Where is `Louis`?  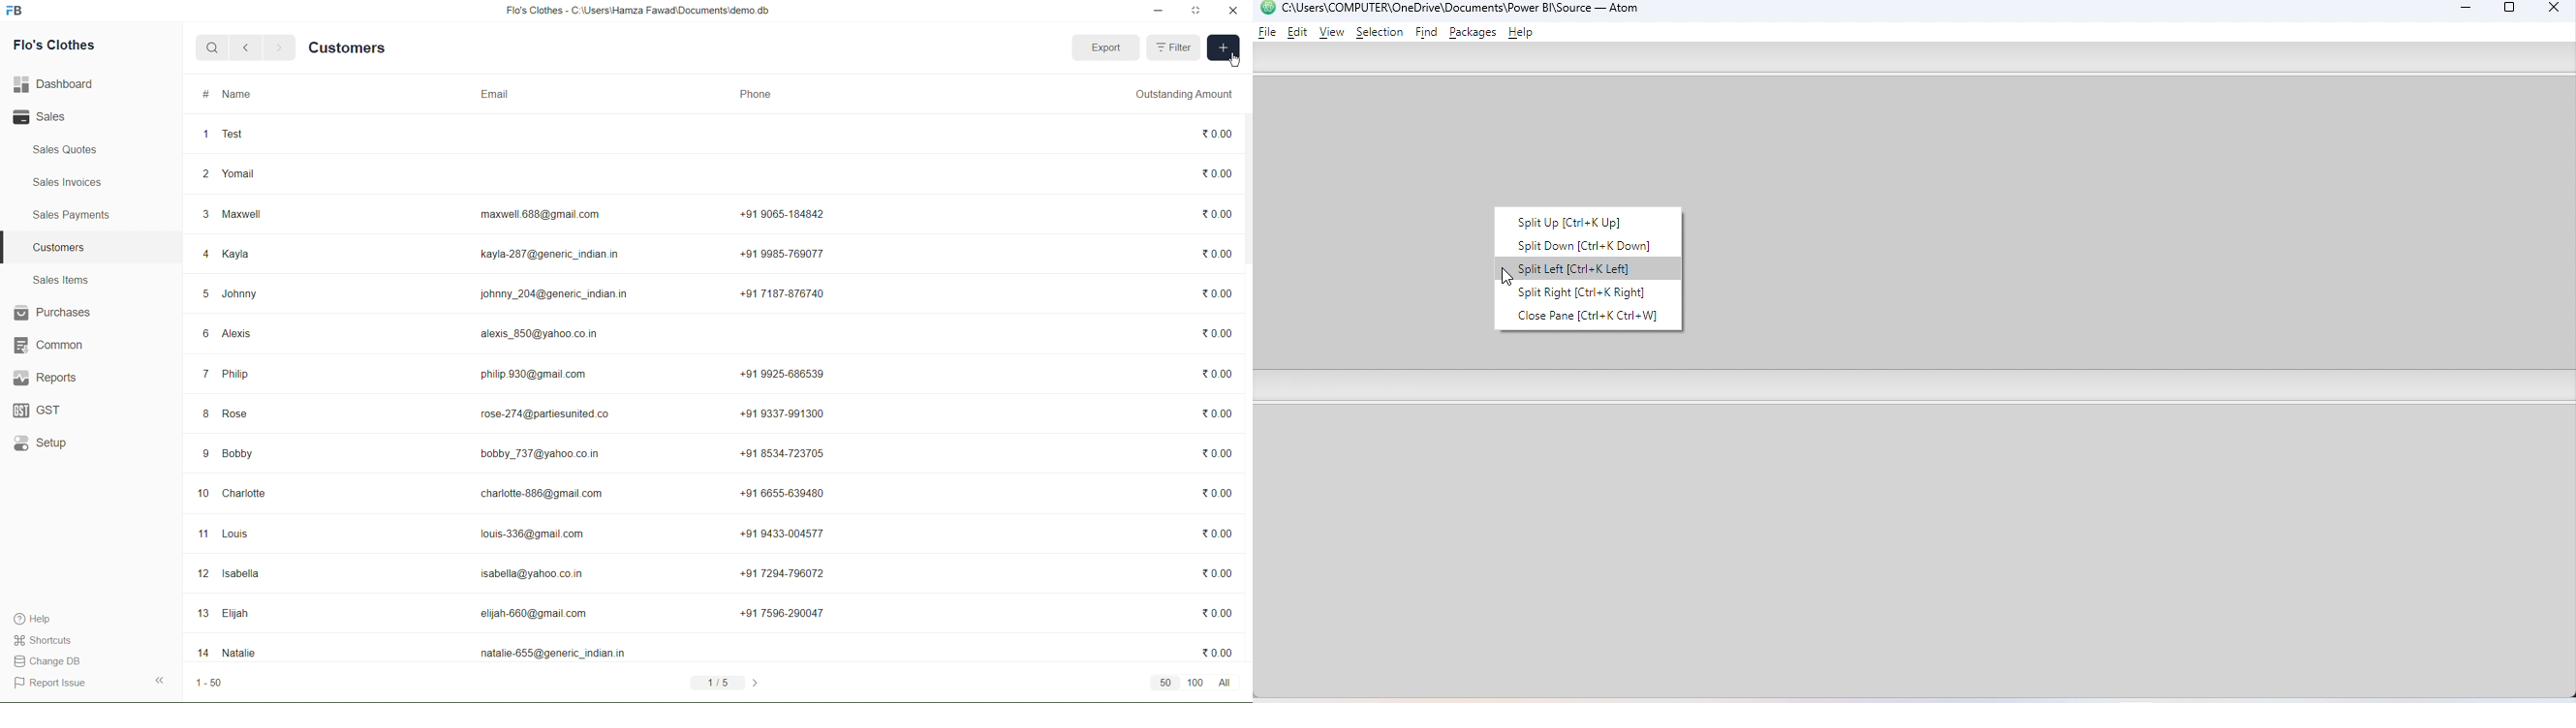 Louis is located at coordinates (235, 535).